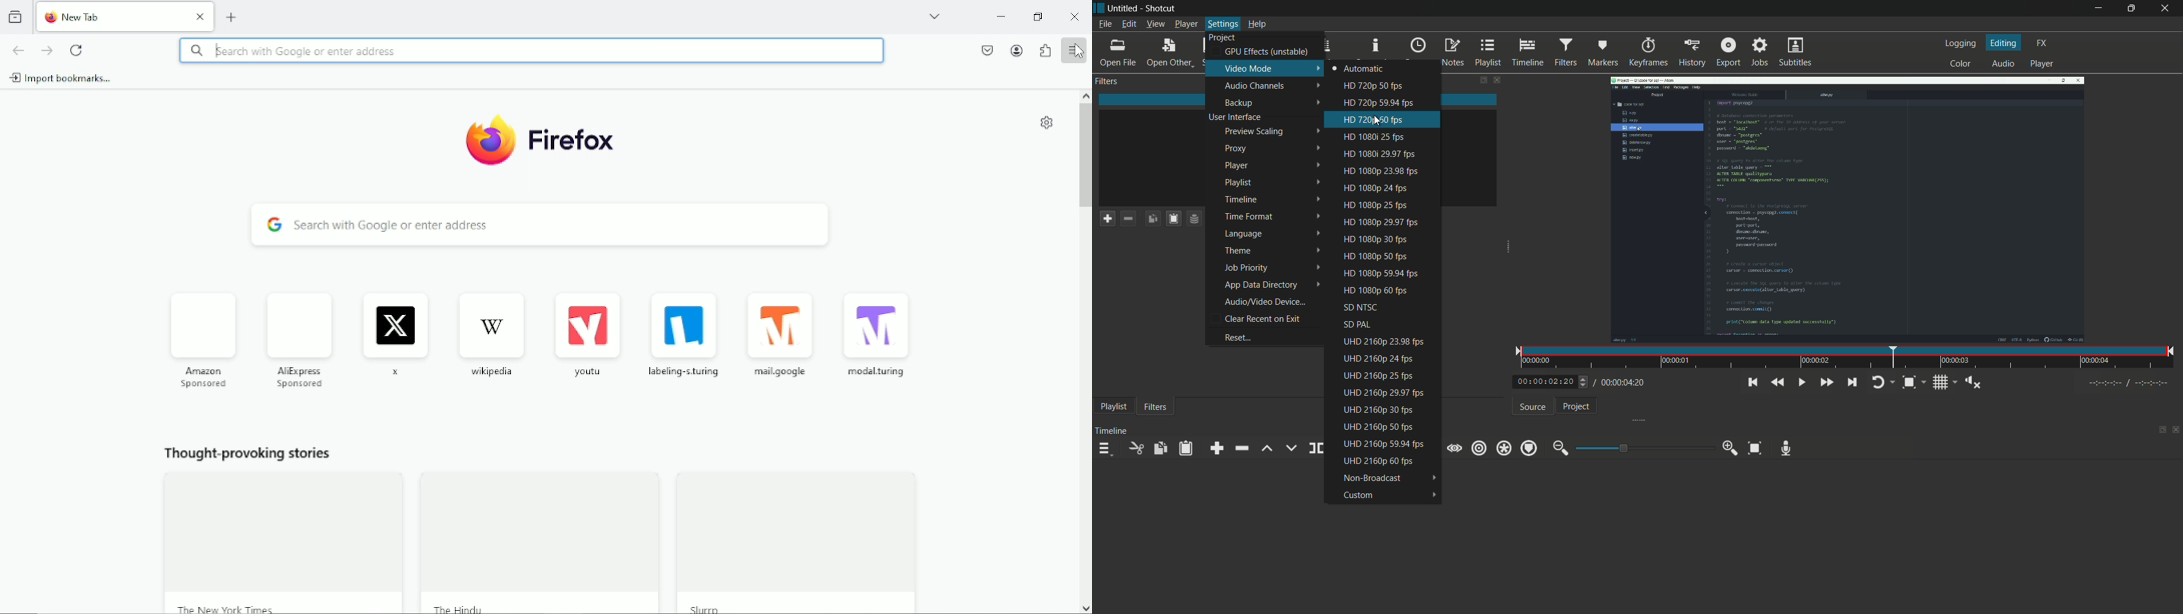  I want to click on toggle zoom, so click(1914, 382).